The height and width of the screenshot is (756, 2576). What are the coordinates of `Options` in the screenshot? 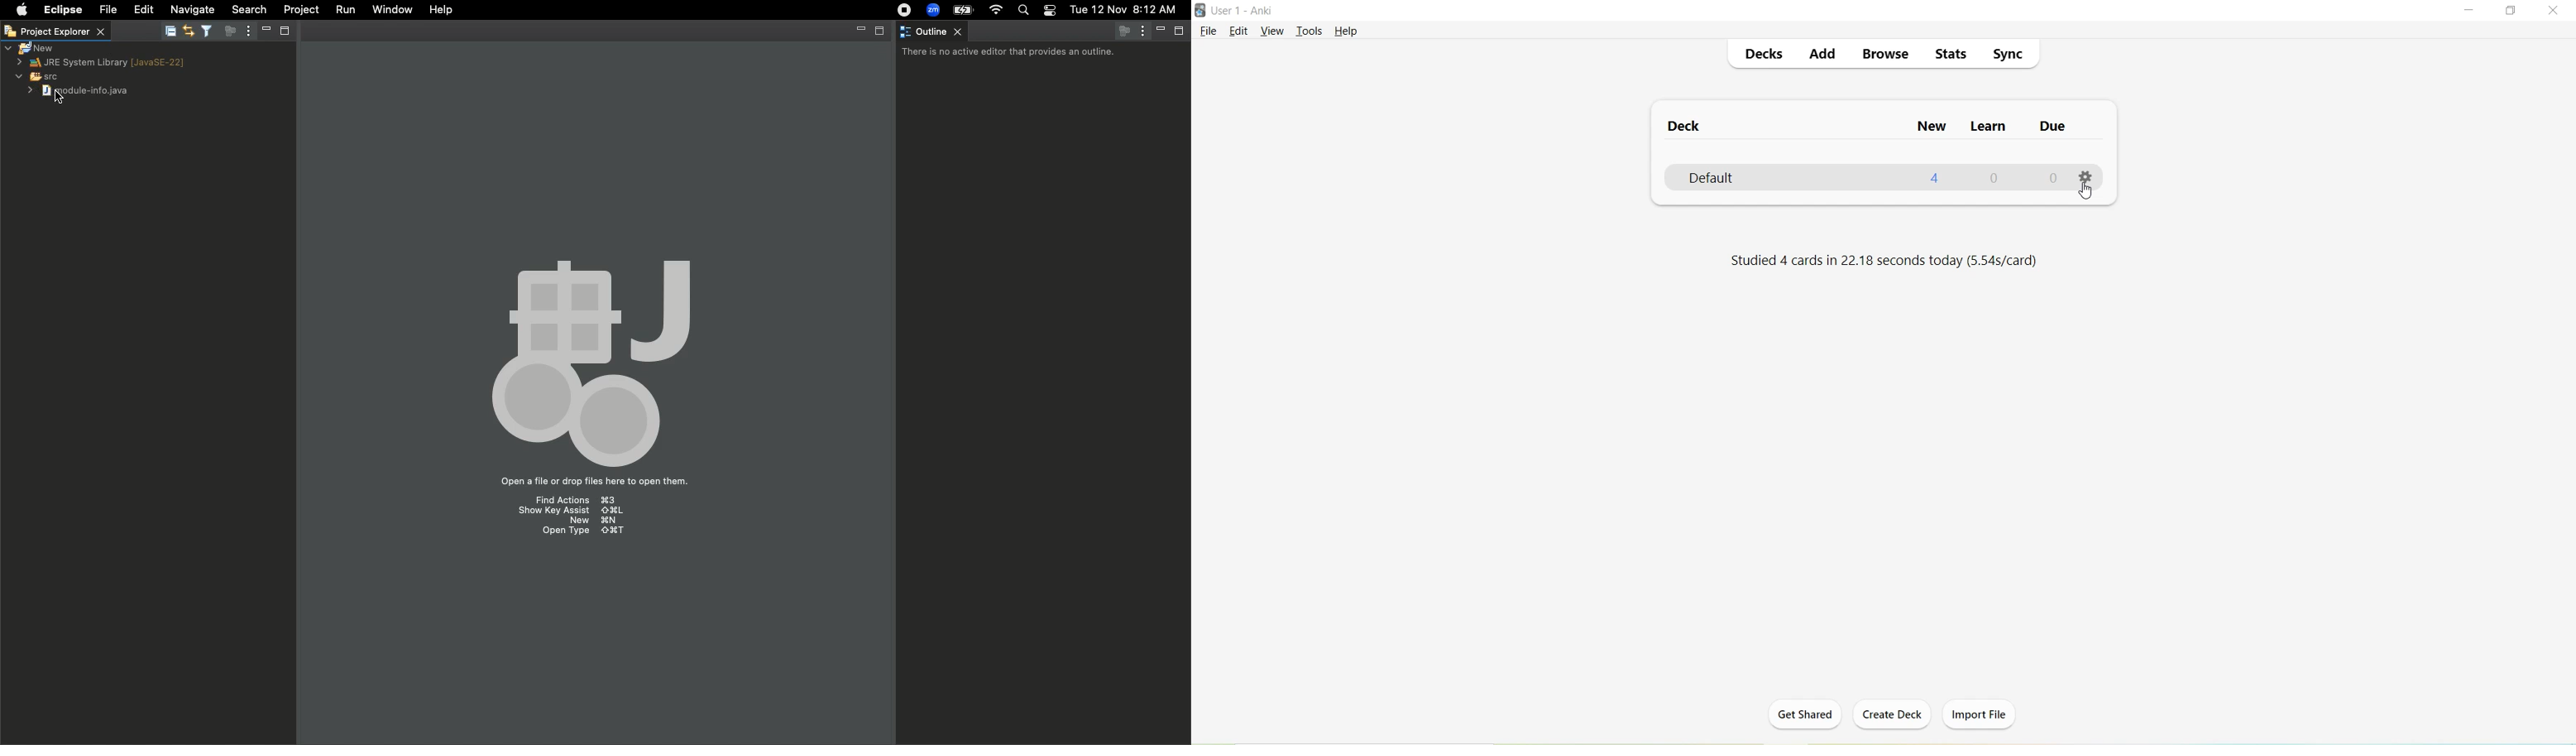 It's located at (2085, 175).